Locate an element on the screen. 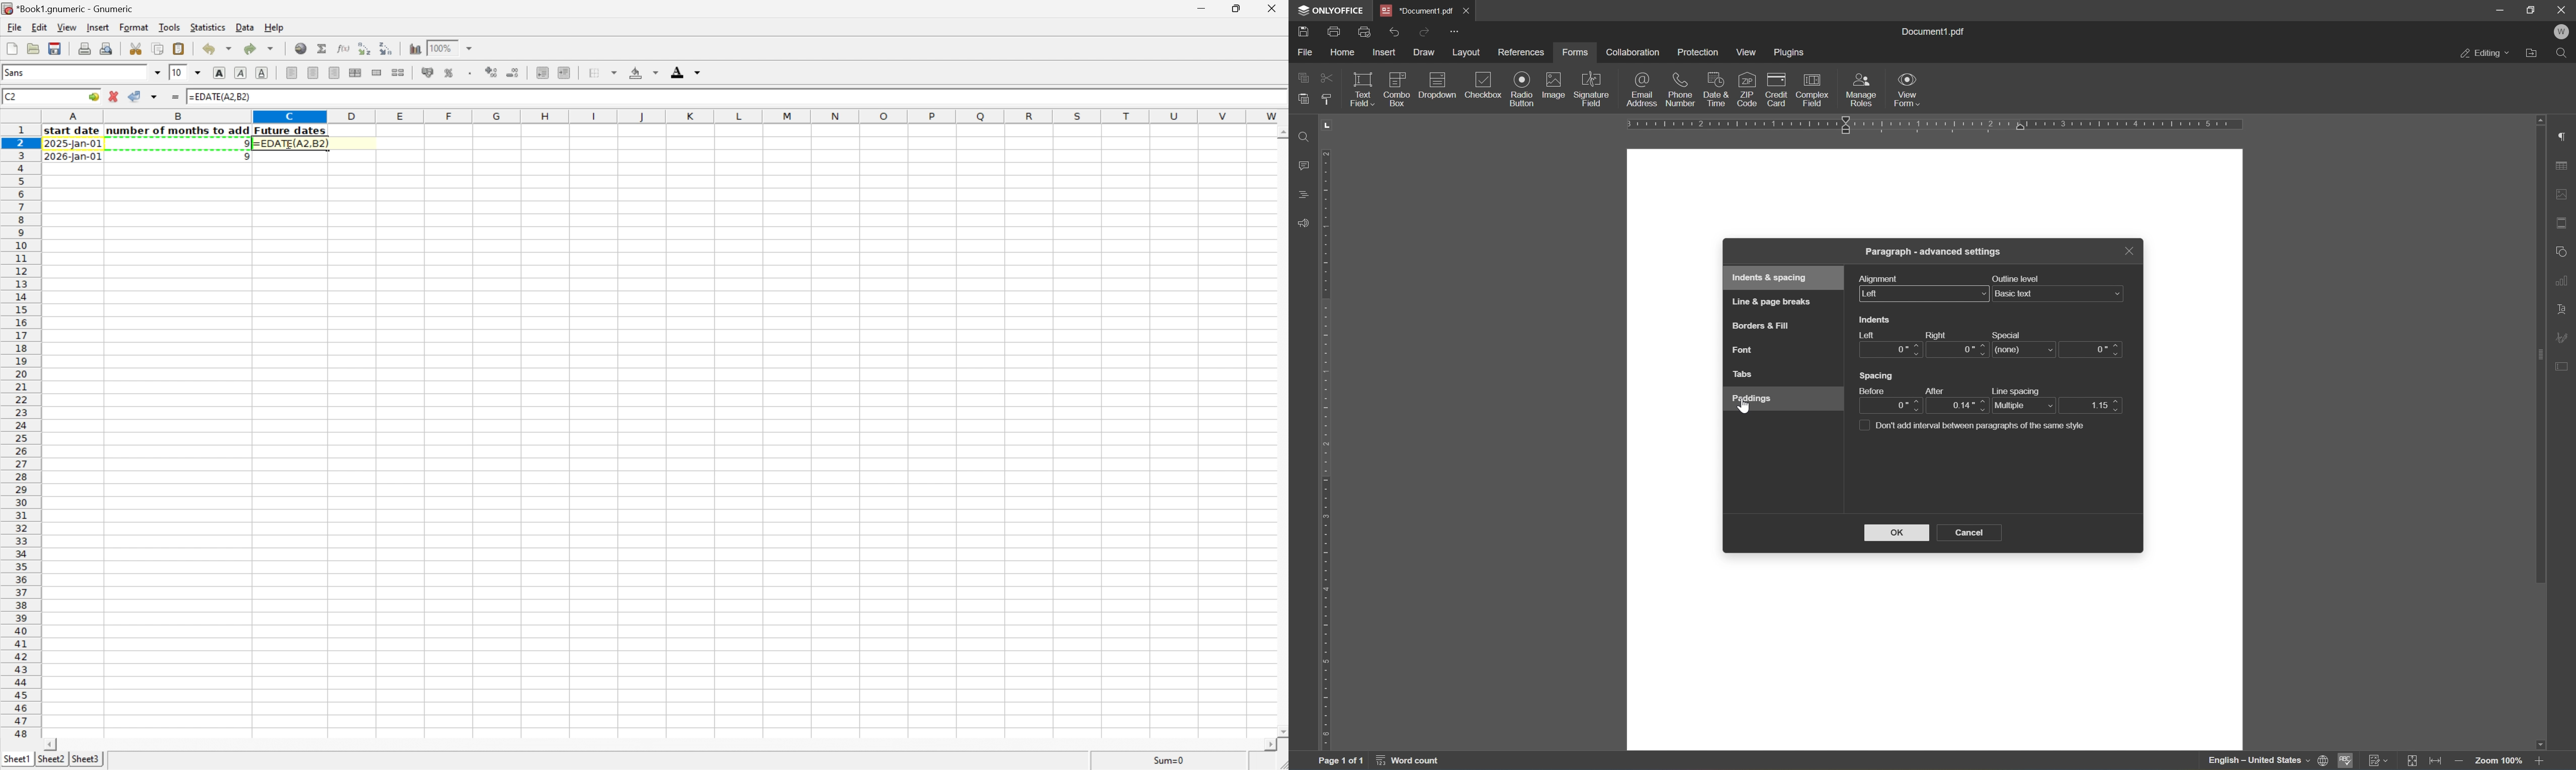 The width and height of the screenshot is (2576, 784). Align Right is located at coordinates (334, 73).